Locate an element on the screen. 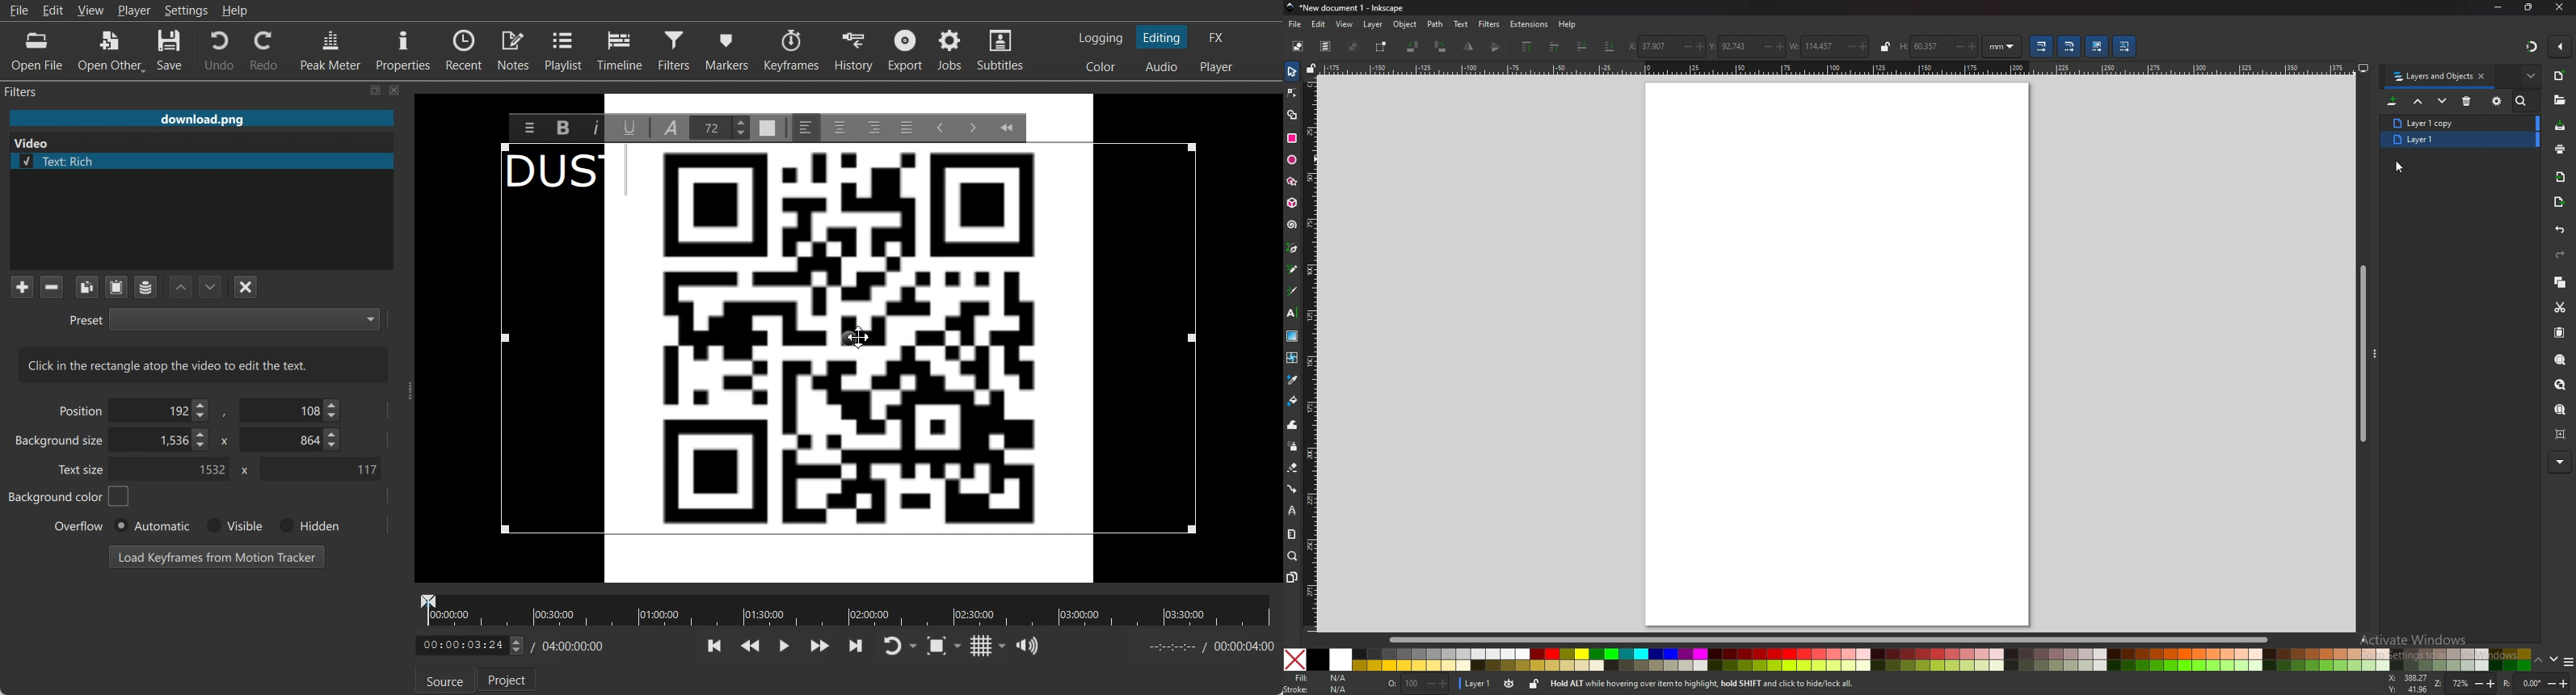 This screenshot has height=700, width=2576. Edit is located at coordinates (53, 10).